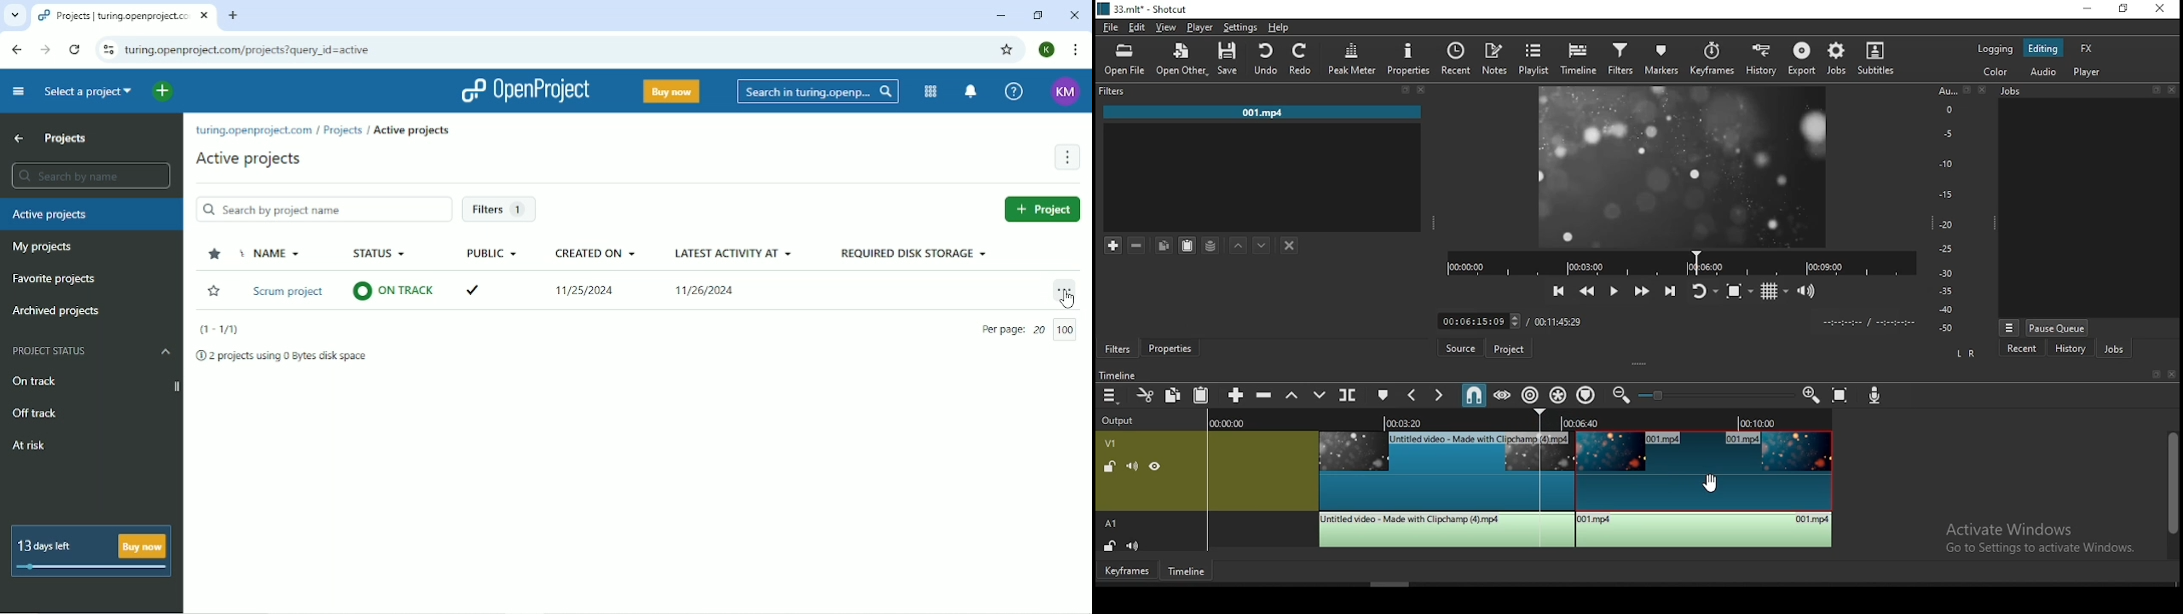 The image size is (2184, 616). What do you see at coordinates (1643, 291) in the screenshot?
I see `play quickly forward` at bounding box center [1643, 291].